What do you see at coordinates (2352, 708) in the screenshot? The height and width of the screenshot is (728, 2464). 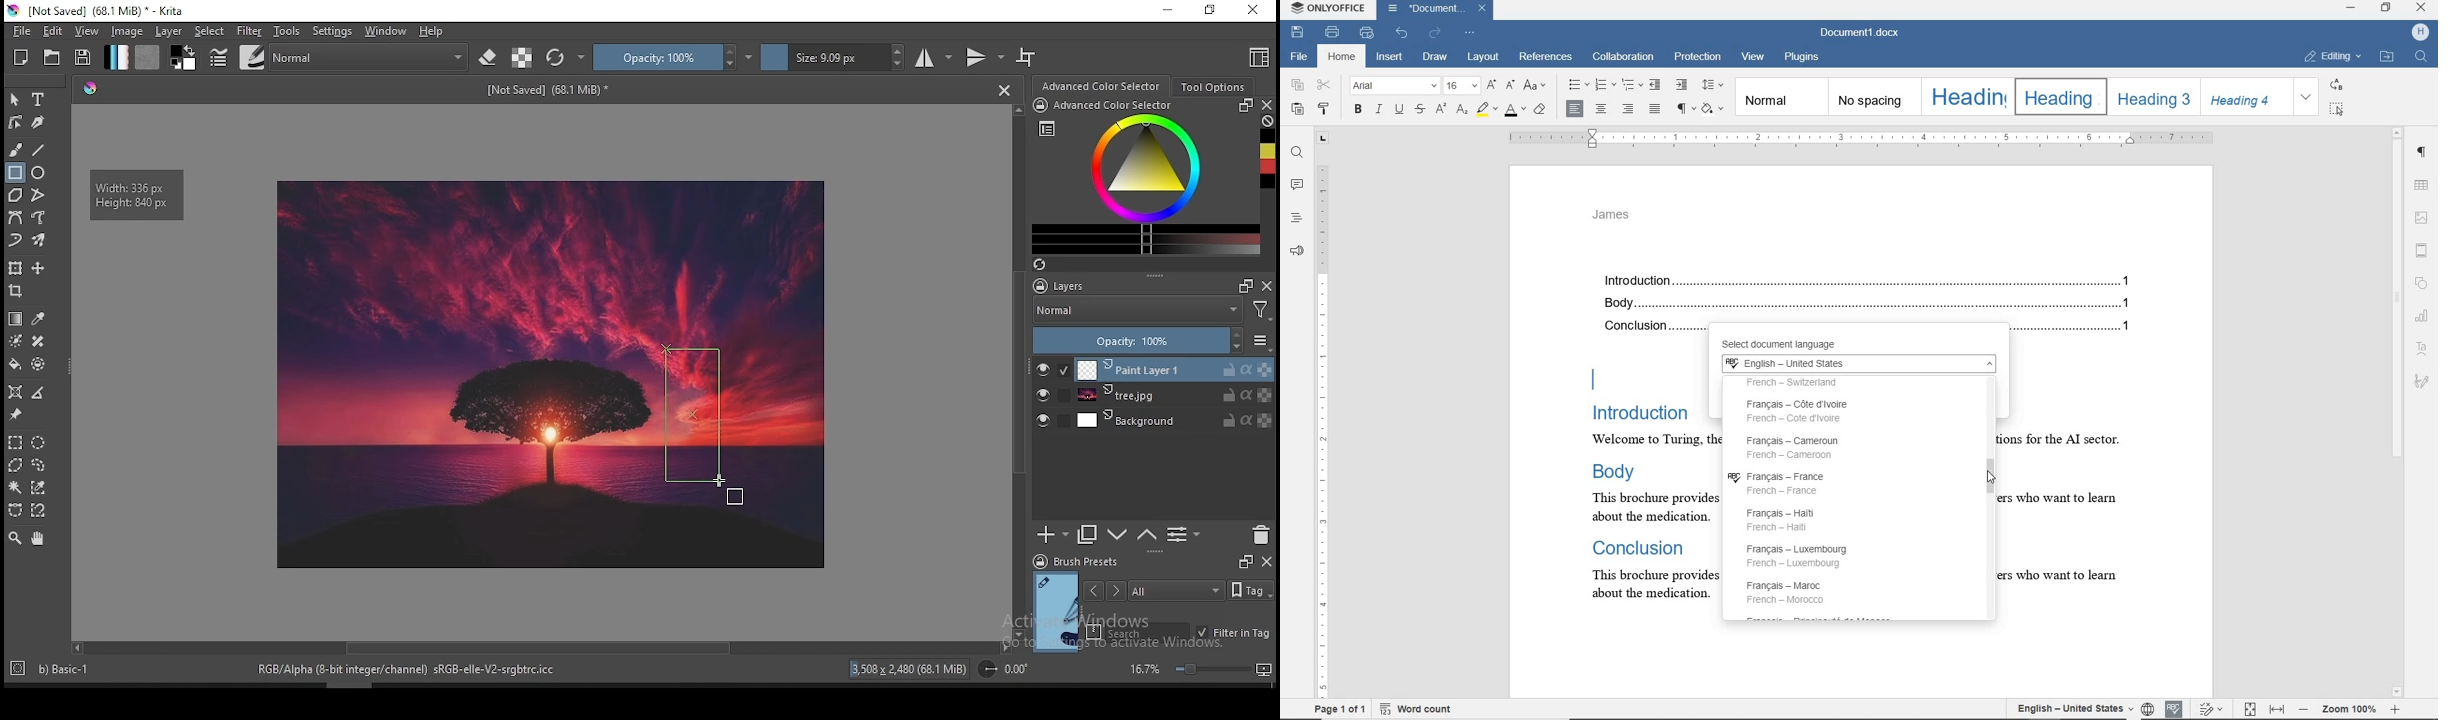 I see `zoom out or zoom in` at bounding box center [2352, 708].